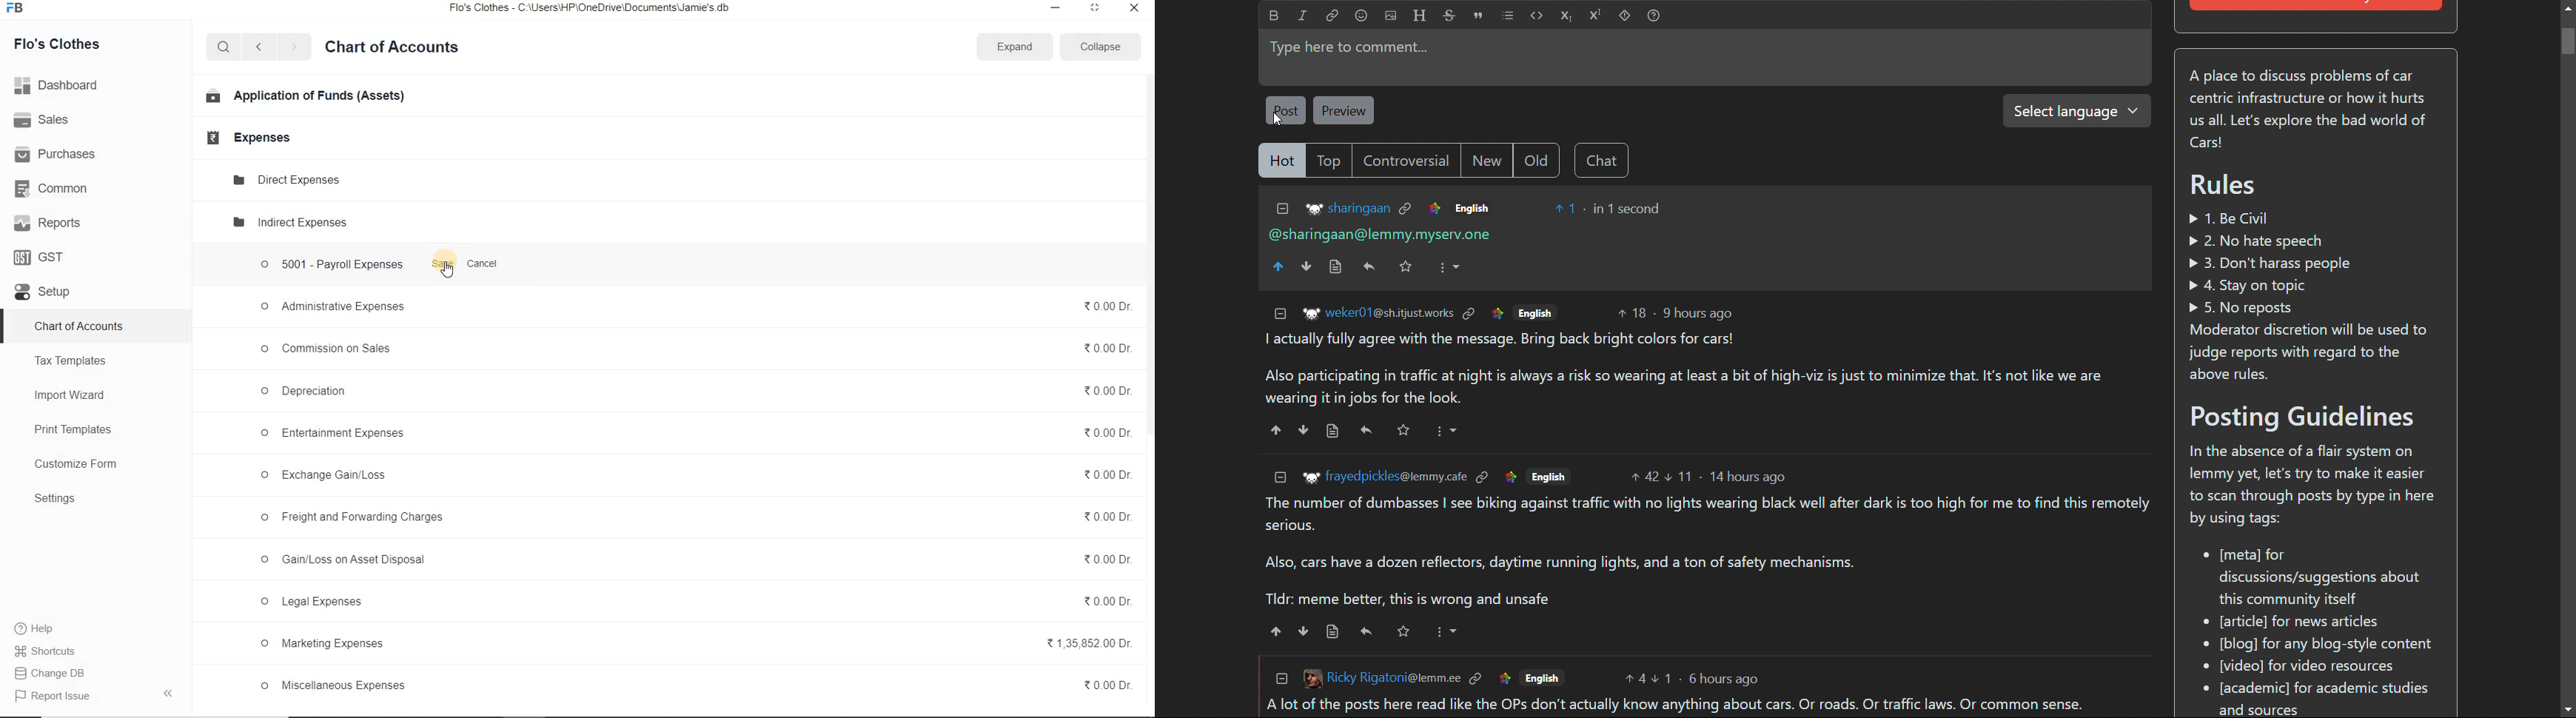  Describe the element at coordinates (333, 262) in the screenshot. I see `5001 - Payroll Expenses` at that location.